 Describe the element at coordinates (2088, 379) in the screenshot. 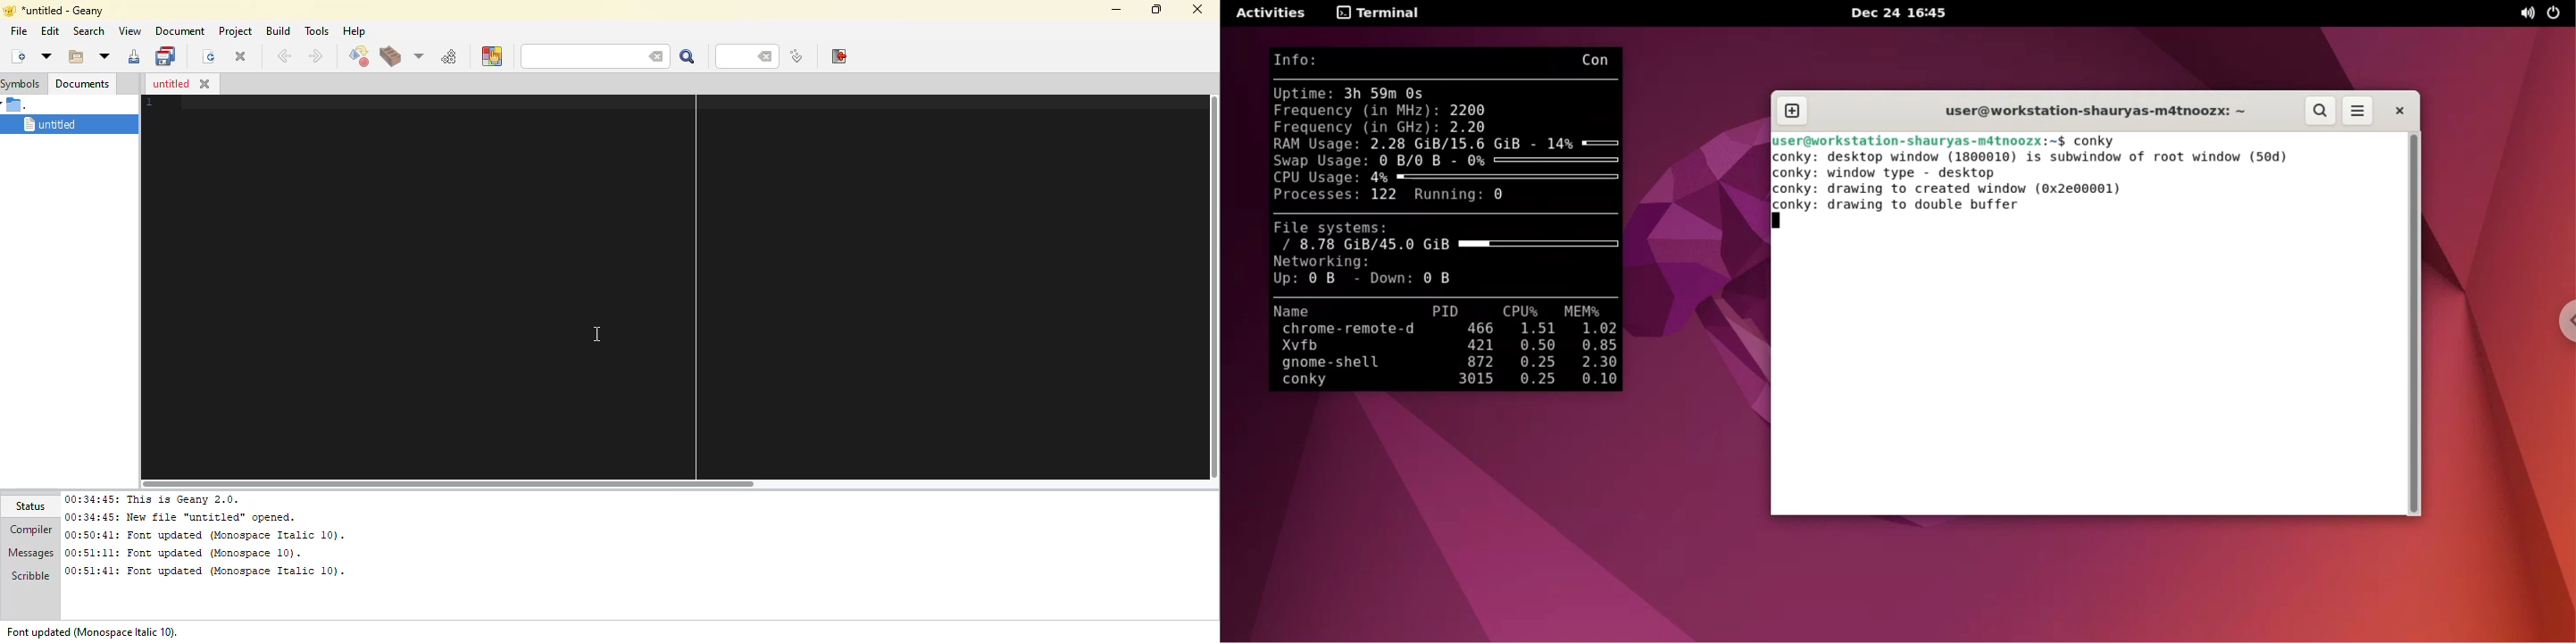

I see `terminal code input box` at that location.